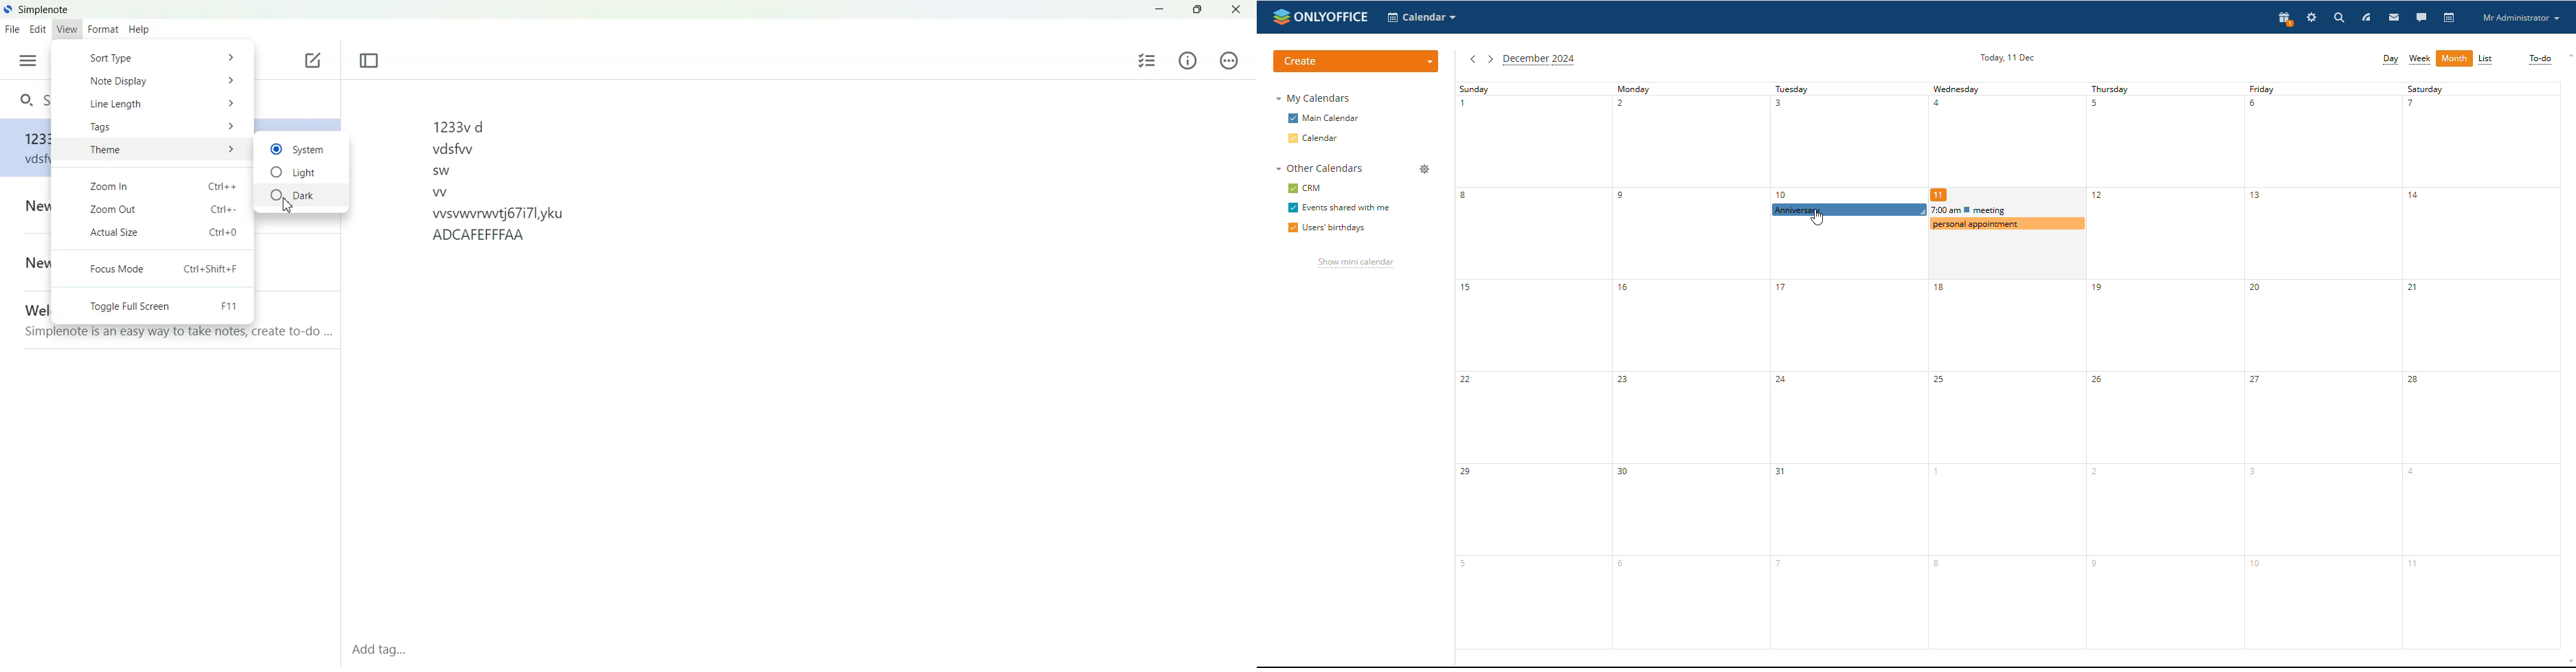 The width and height of the screenshot is (2576, 672). I want to click on Info, so click(1188, 60).